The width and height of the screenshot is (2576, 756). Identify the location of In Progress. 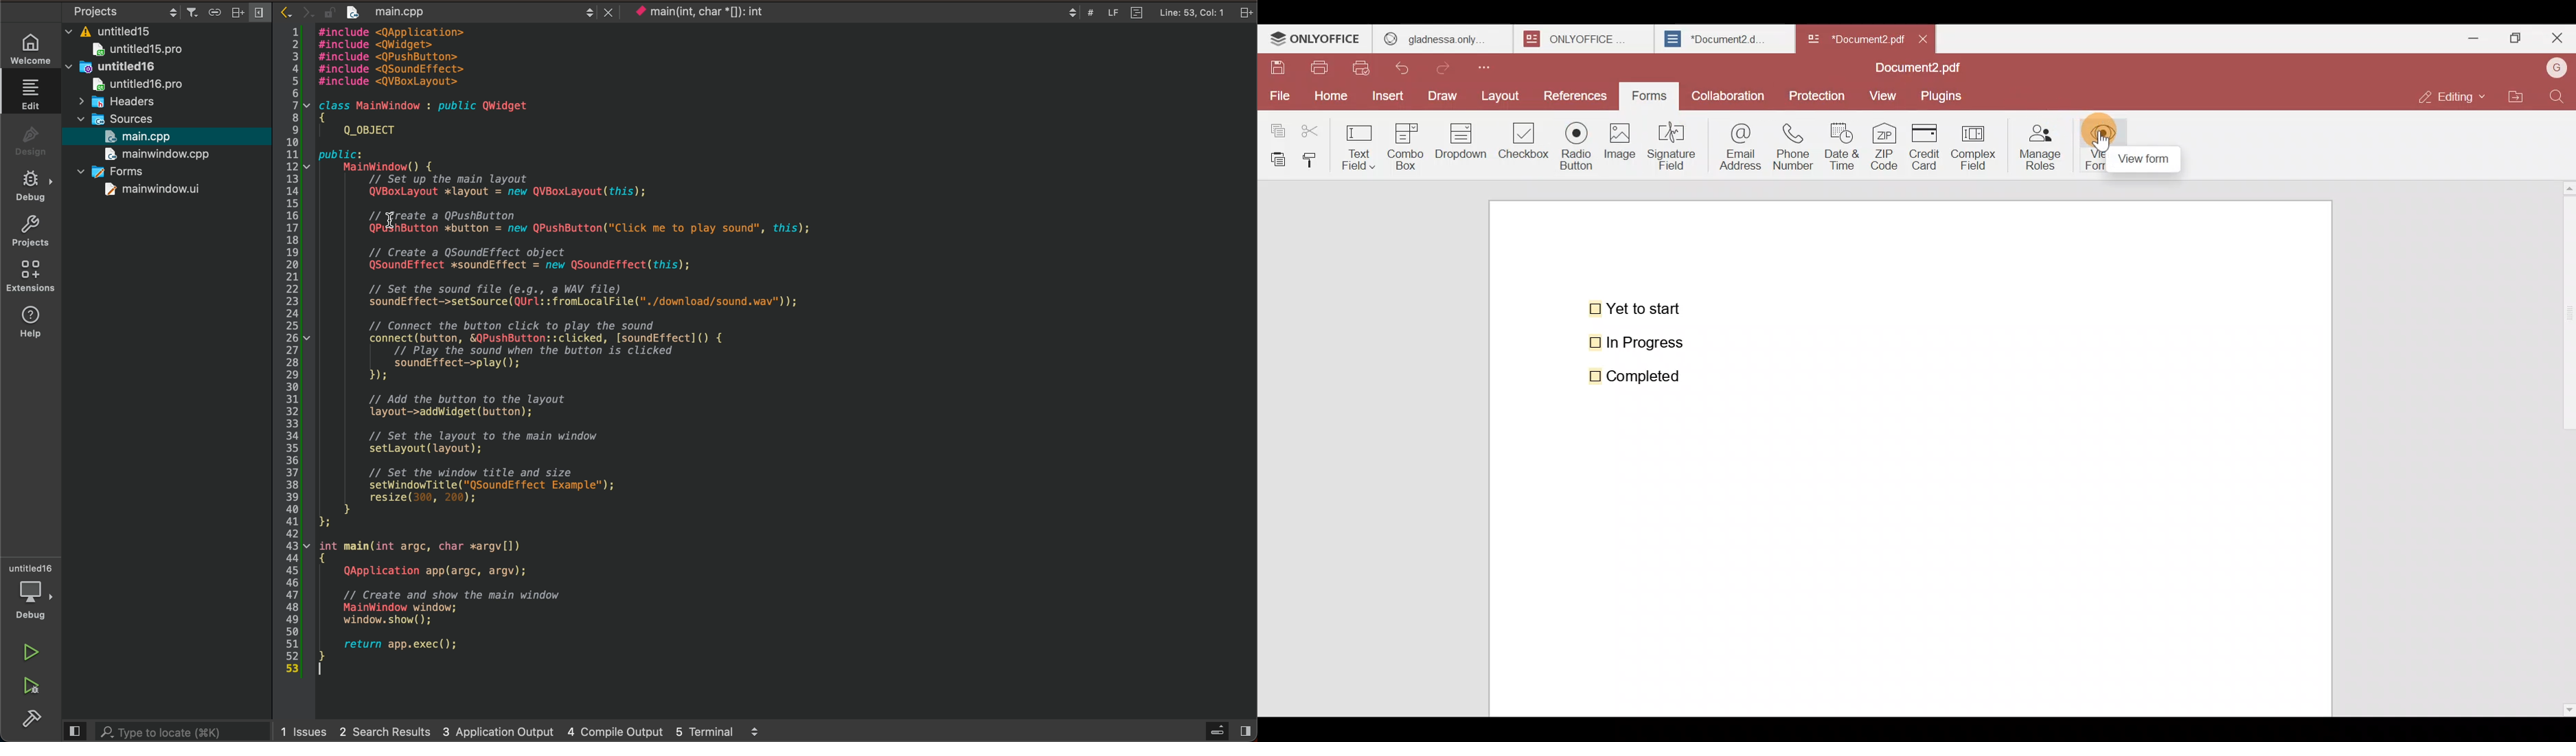
(1644, 343).